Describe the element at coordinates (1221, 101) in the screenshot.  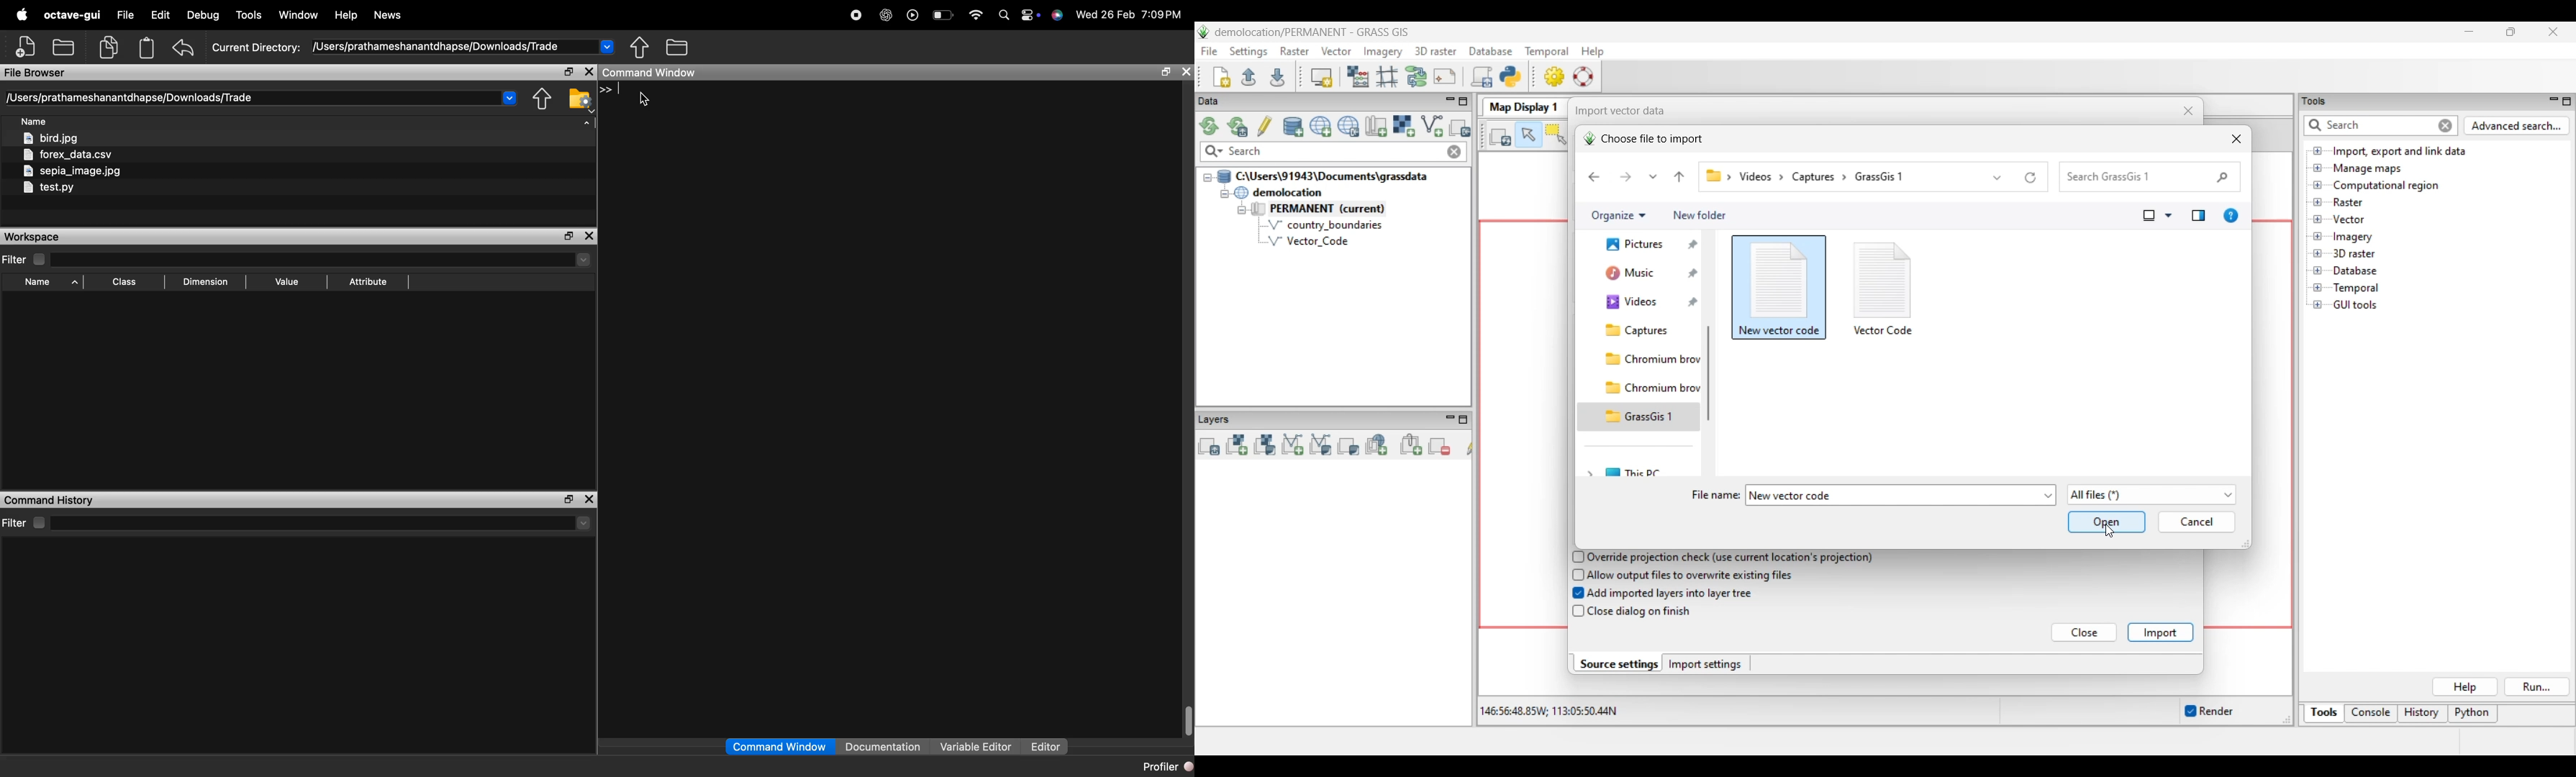
I see `Data` at that location.